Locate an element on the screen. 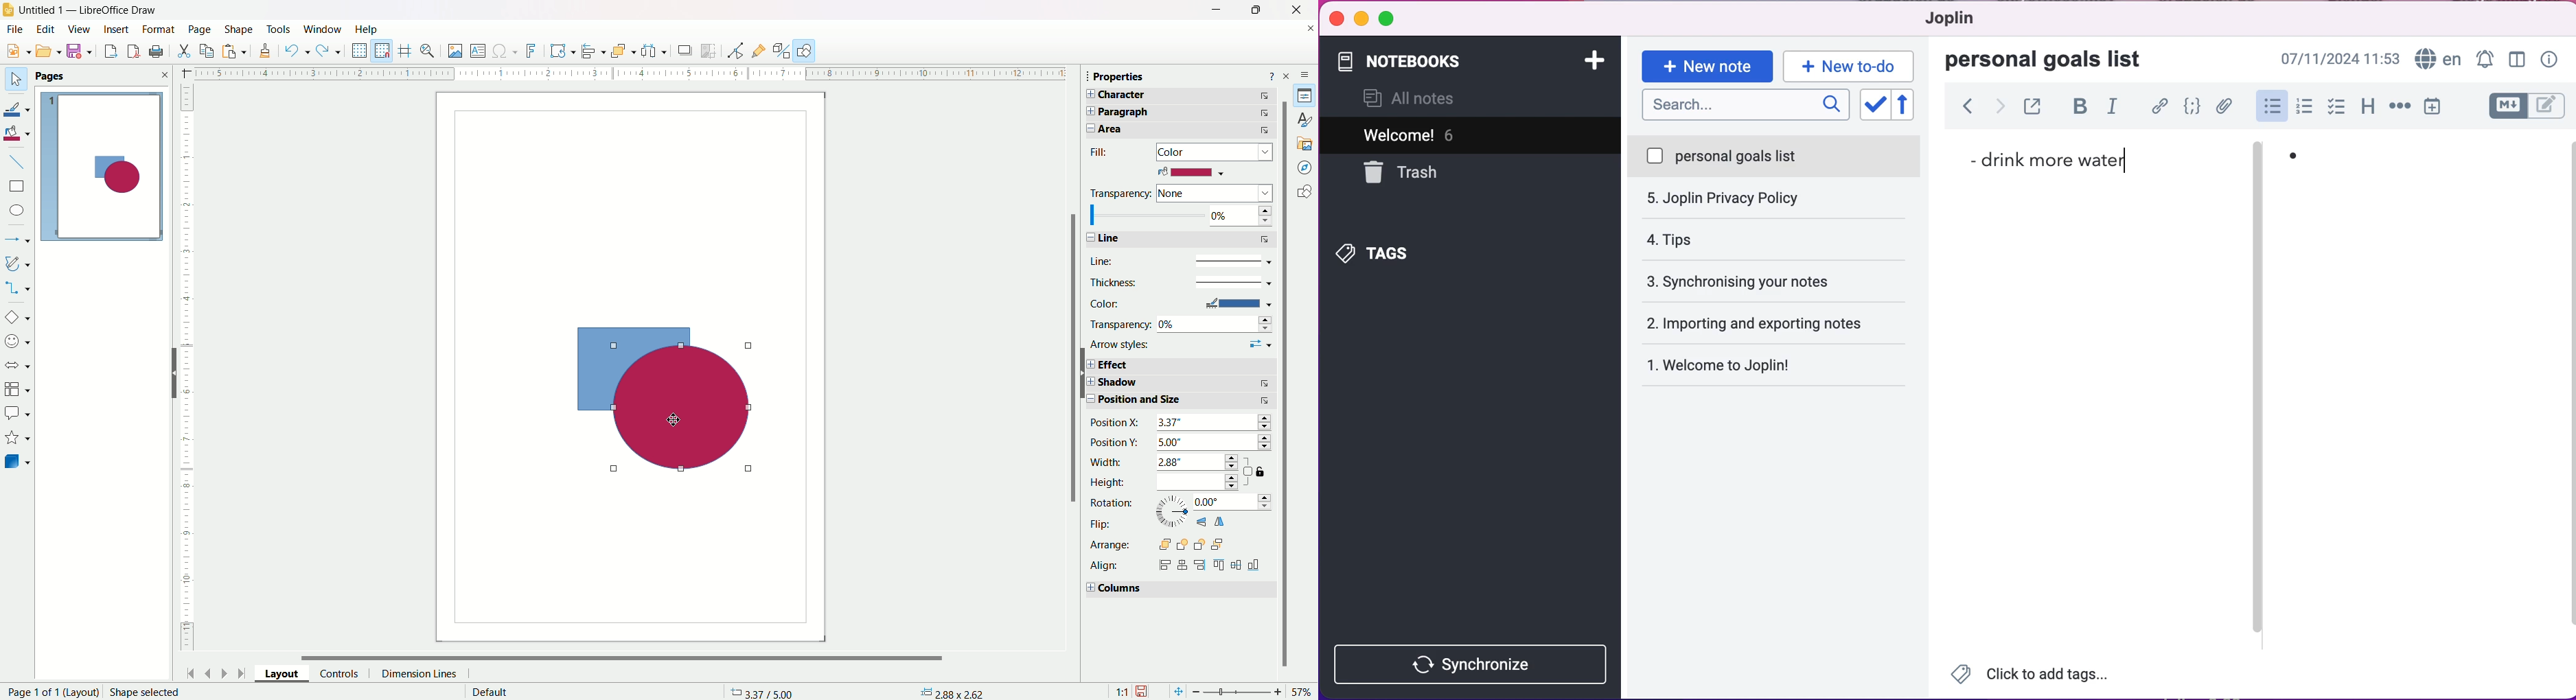  rotations is located at coordinates (1180, 505).